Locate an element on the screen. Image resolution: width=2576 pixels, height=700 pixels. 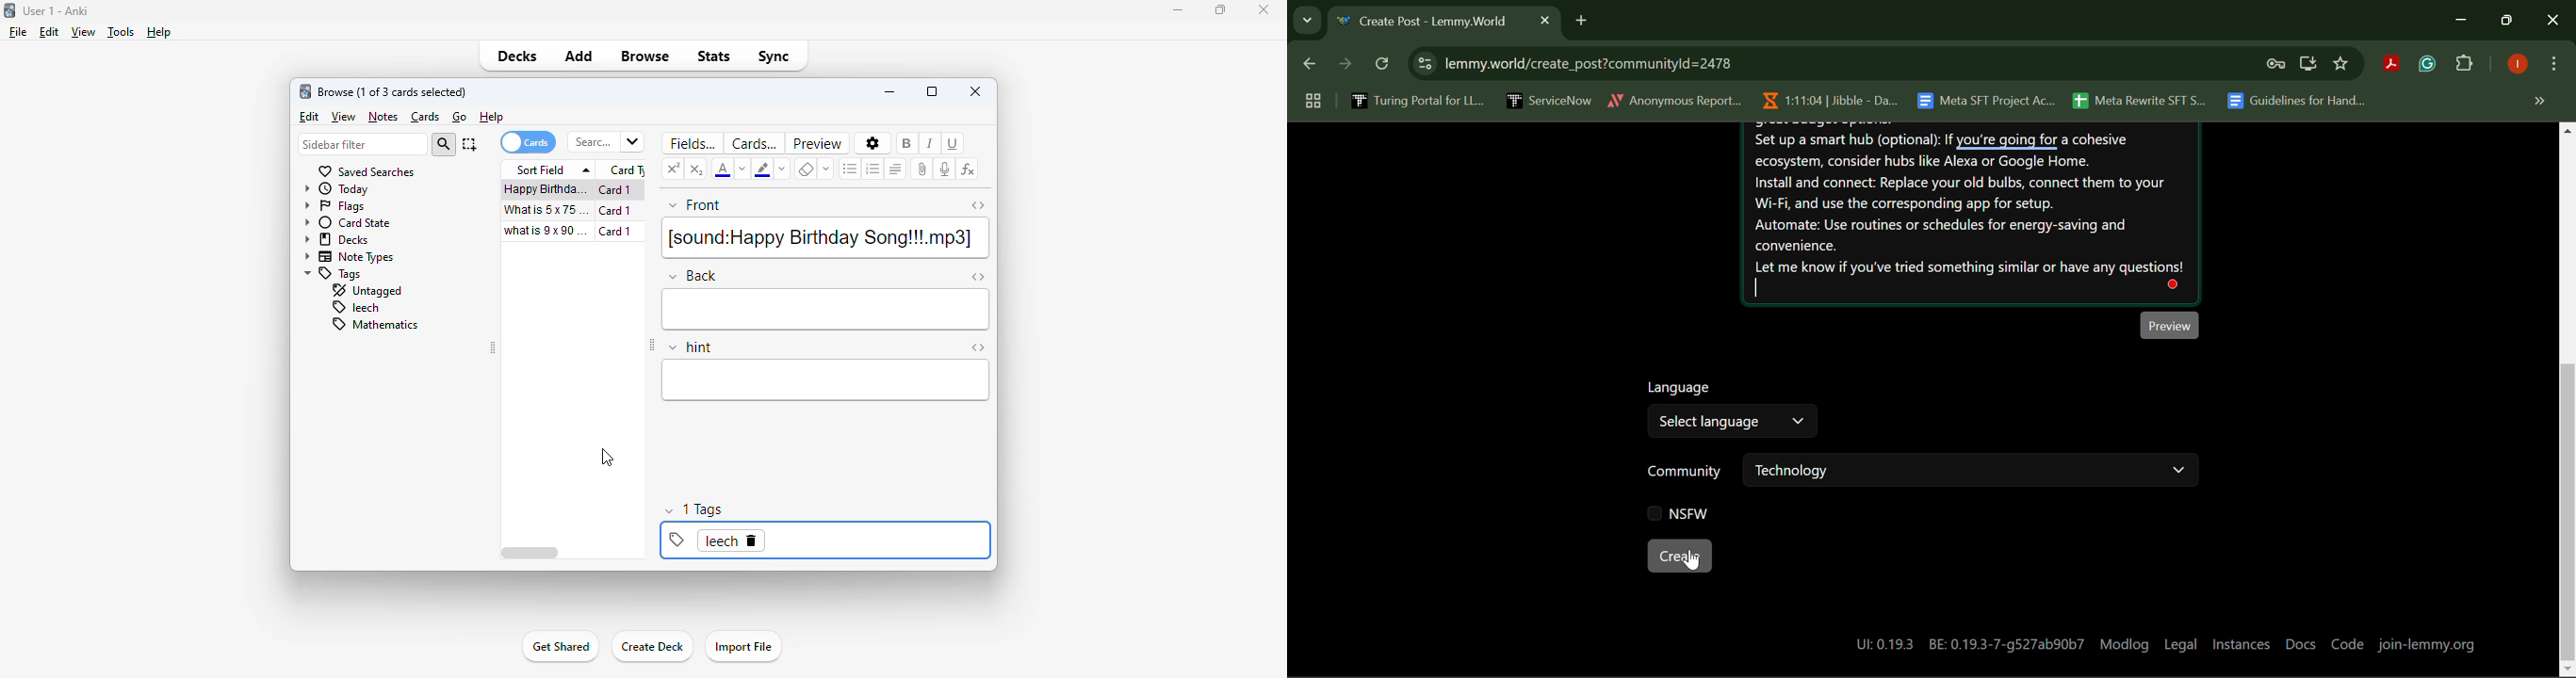
mathematics is located at coordinates (373, 324).